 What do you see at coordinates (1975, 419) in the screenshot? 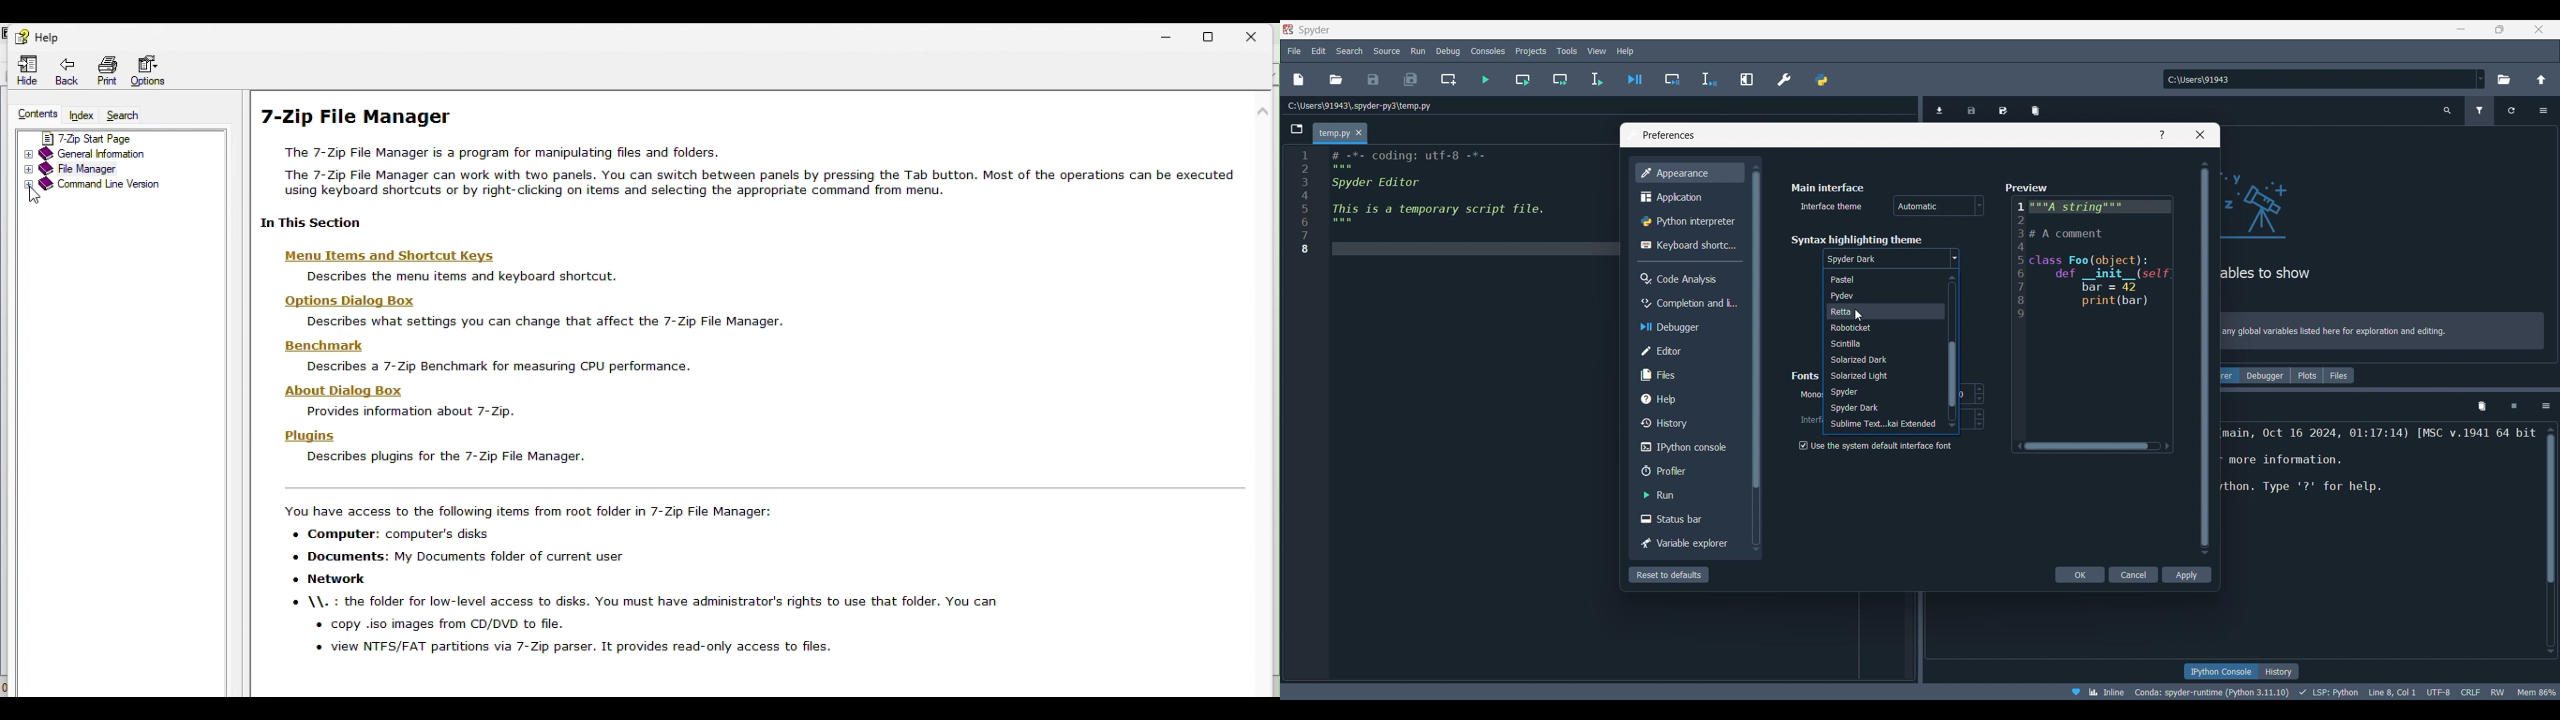
I see `font size` at bounding box center [1975, 419].